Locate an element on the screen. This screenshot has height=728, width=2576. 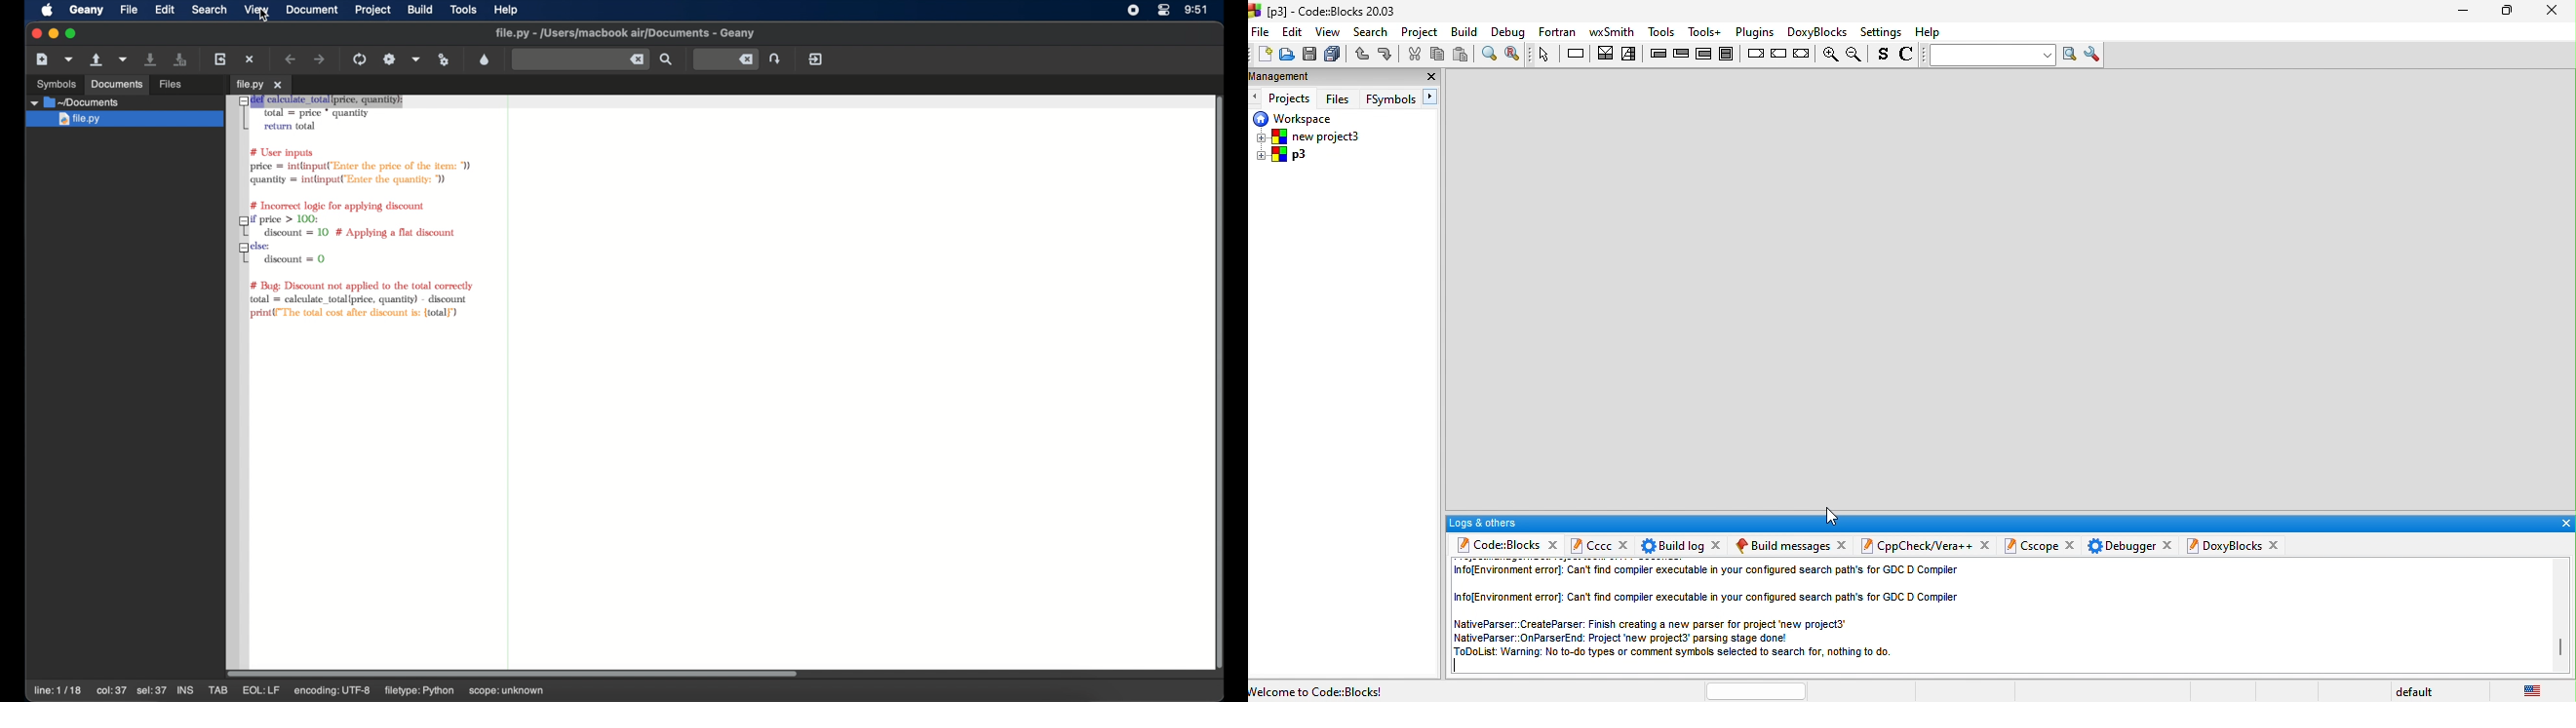
tools is located at coordinates (463, 10).